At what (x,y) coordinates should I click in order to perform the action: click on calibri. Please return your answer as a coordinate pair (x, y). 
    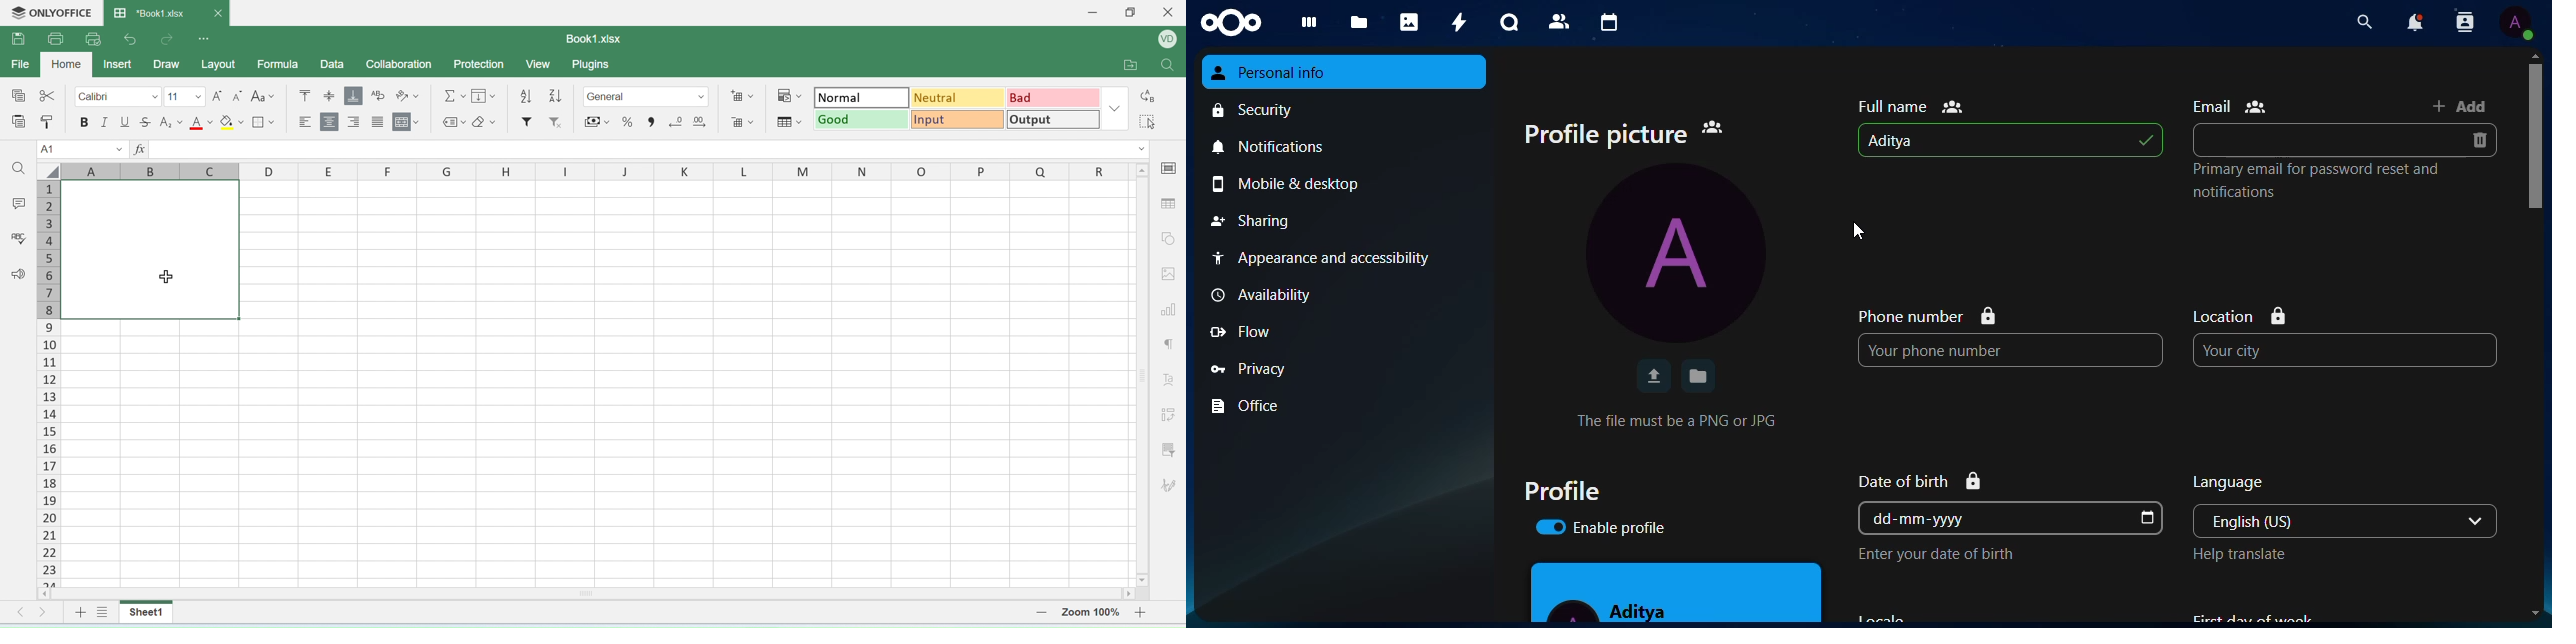
    Looking at the image, I should click on (119, 97).